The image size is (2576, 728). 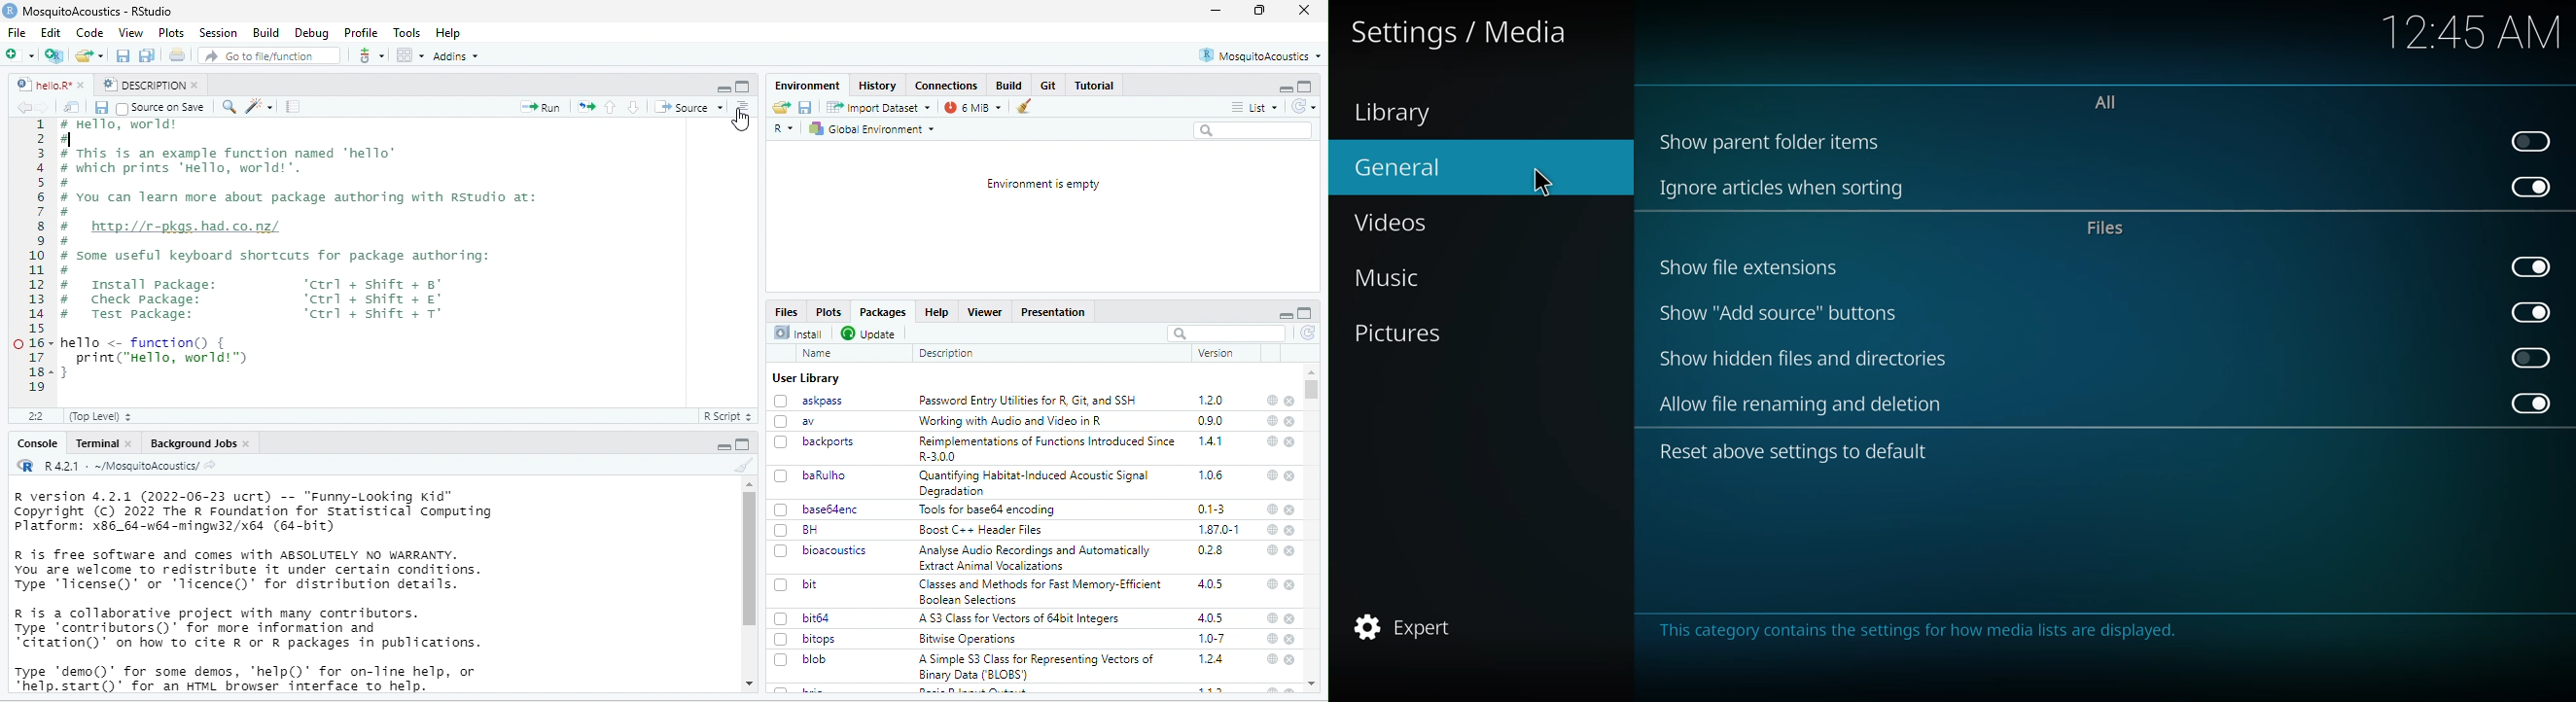 I want to click on clear console, so click(x=739, y=465).